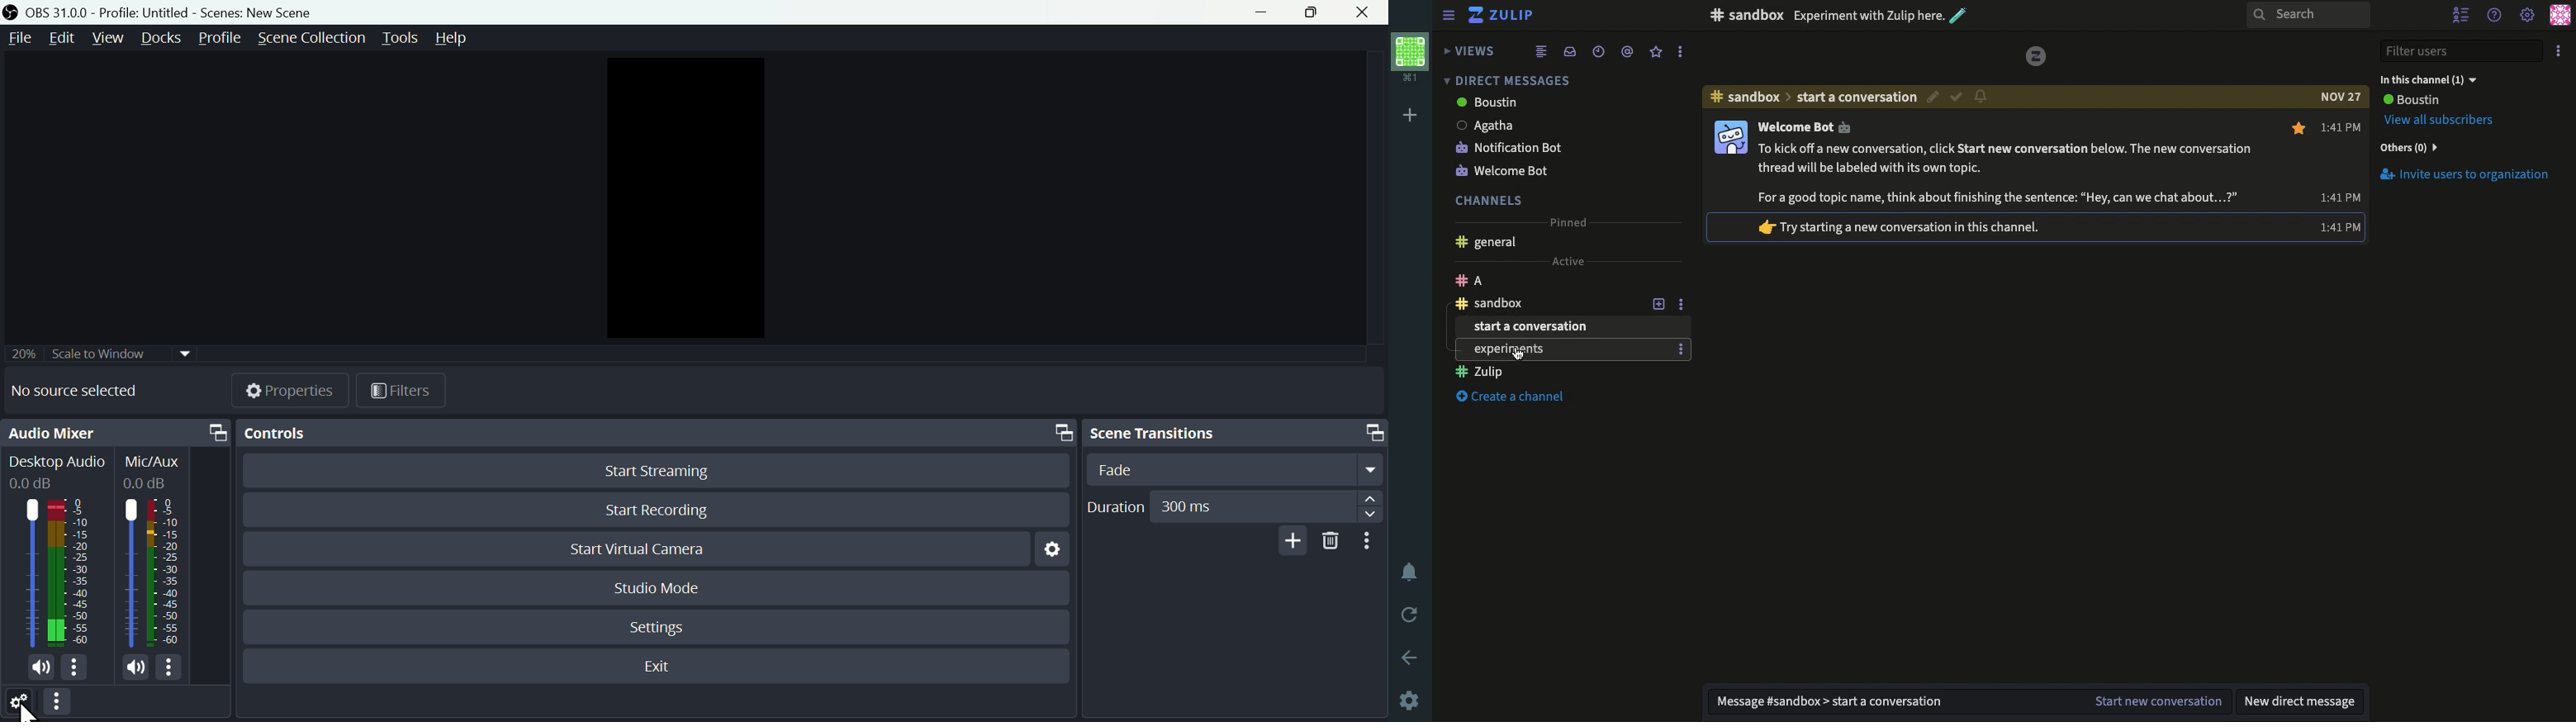 This screenshot has height=728, width=2576. I want to click on Start Streaming, so click(657, 468).